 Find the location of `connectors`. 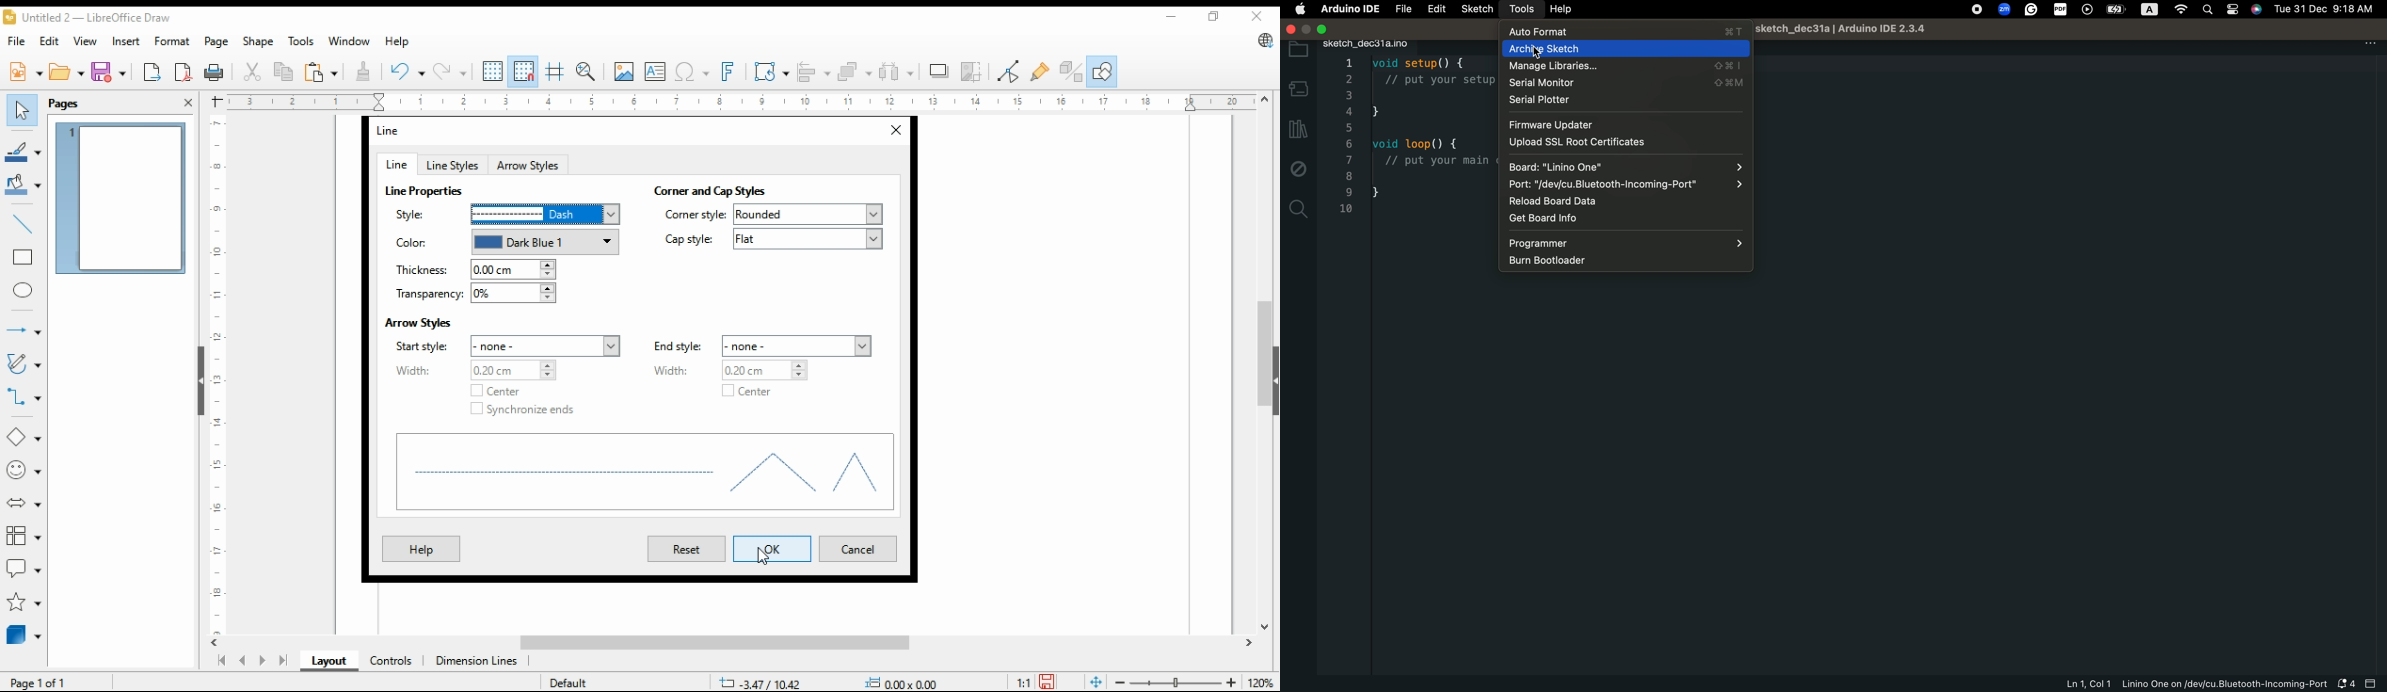

connectors is located at coordinates (24, 394).